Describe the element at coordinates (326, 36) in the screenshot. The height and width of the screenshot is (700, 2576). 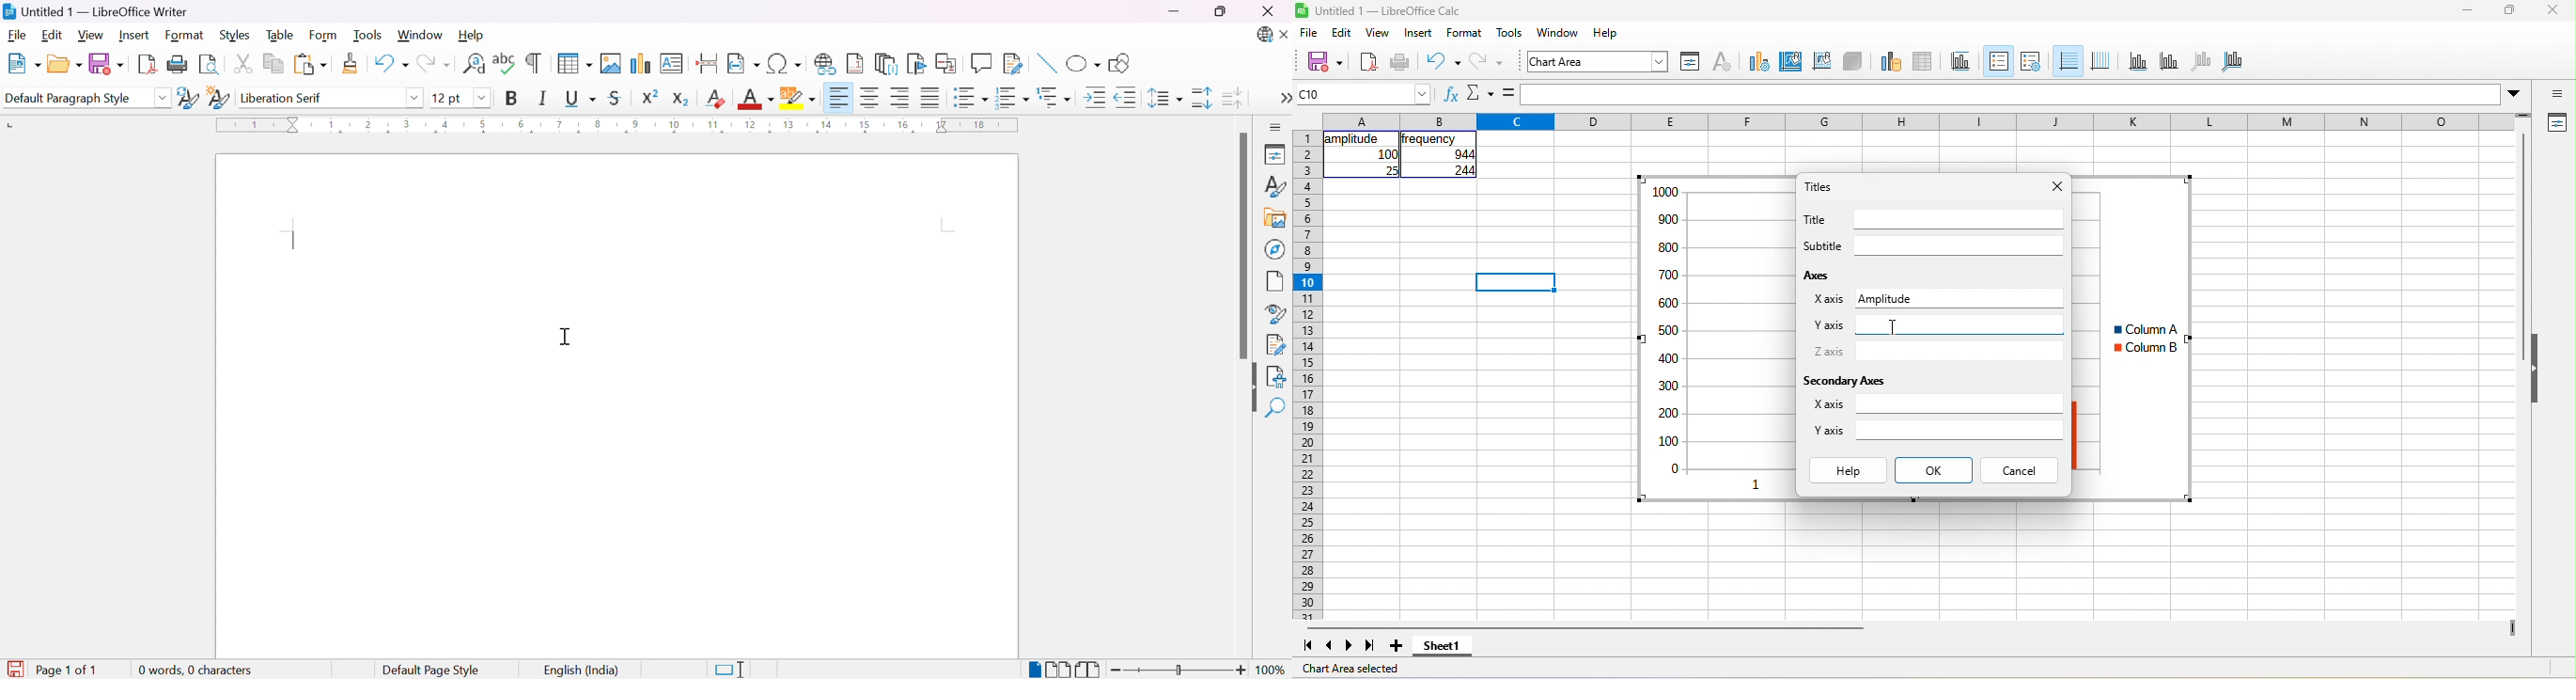
I see `Form` at that location.